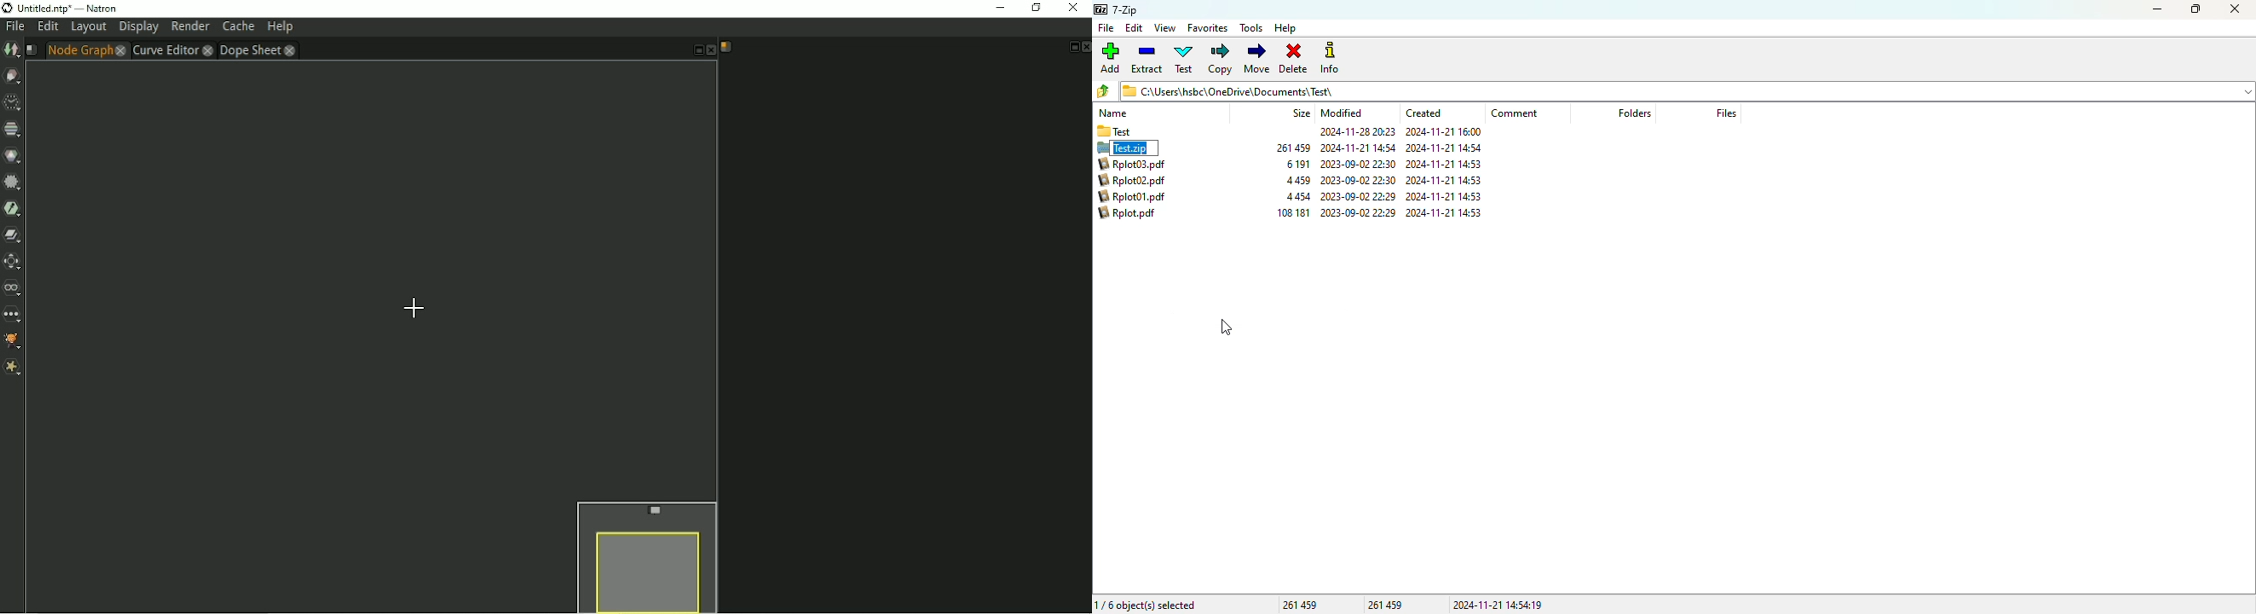  Describe the element at coordinates (1452, 164) in the screenshot. I see `2024-11-21 14:53` at that location.